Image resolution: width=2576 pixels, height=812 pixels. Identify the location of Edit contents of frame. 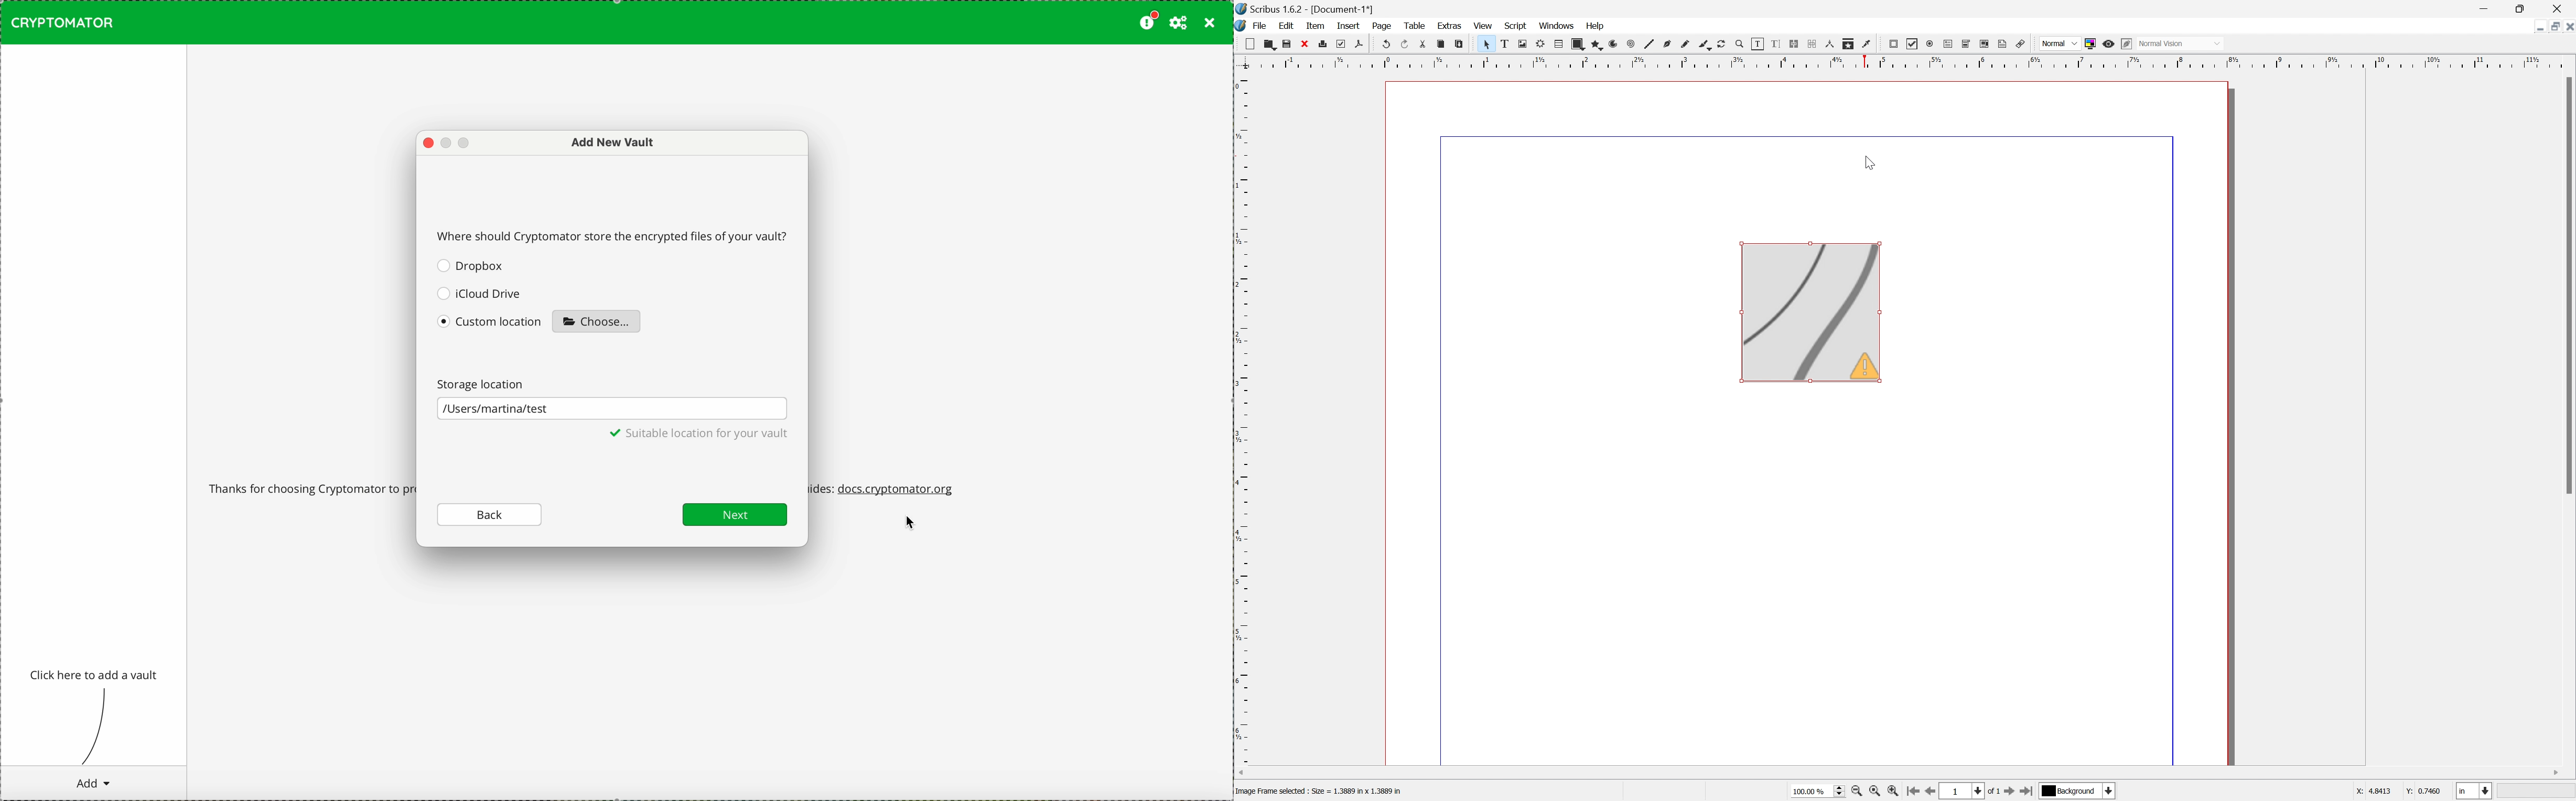
(1758, 44).